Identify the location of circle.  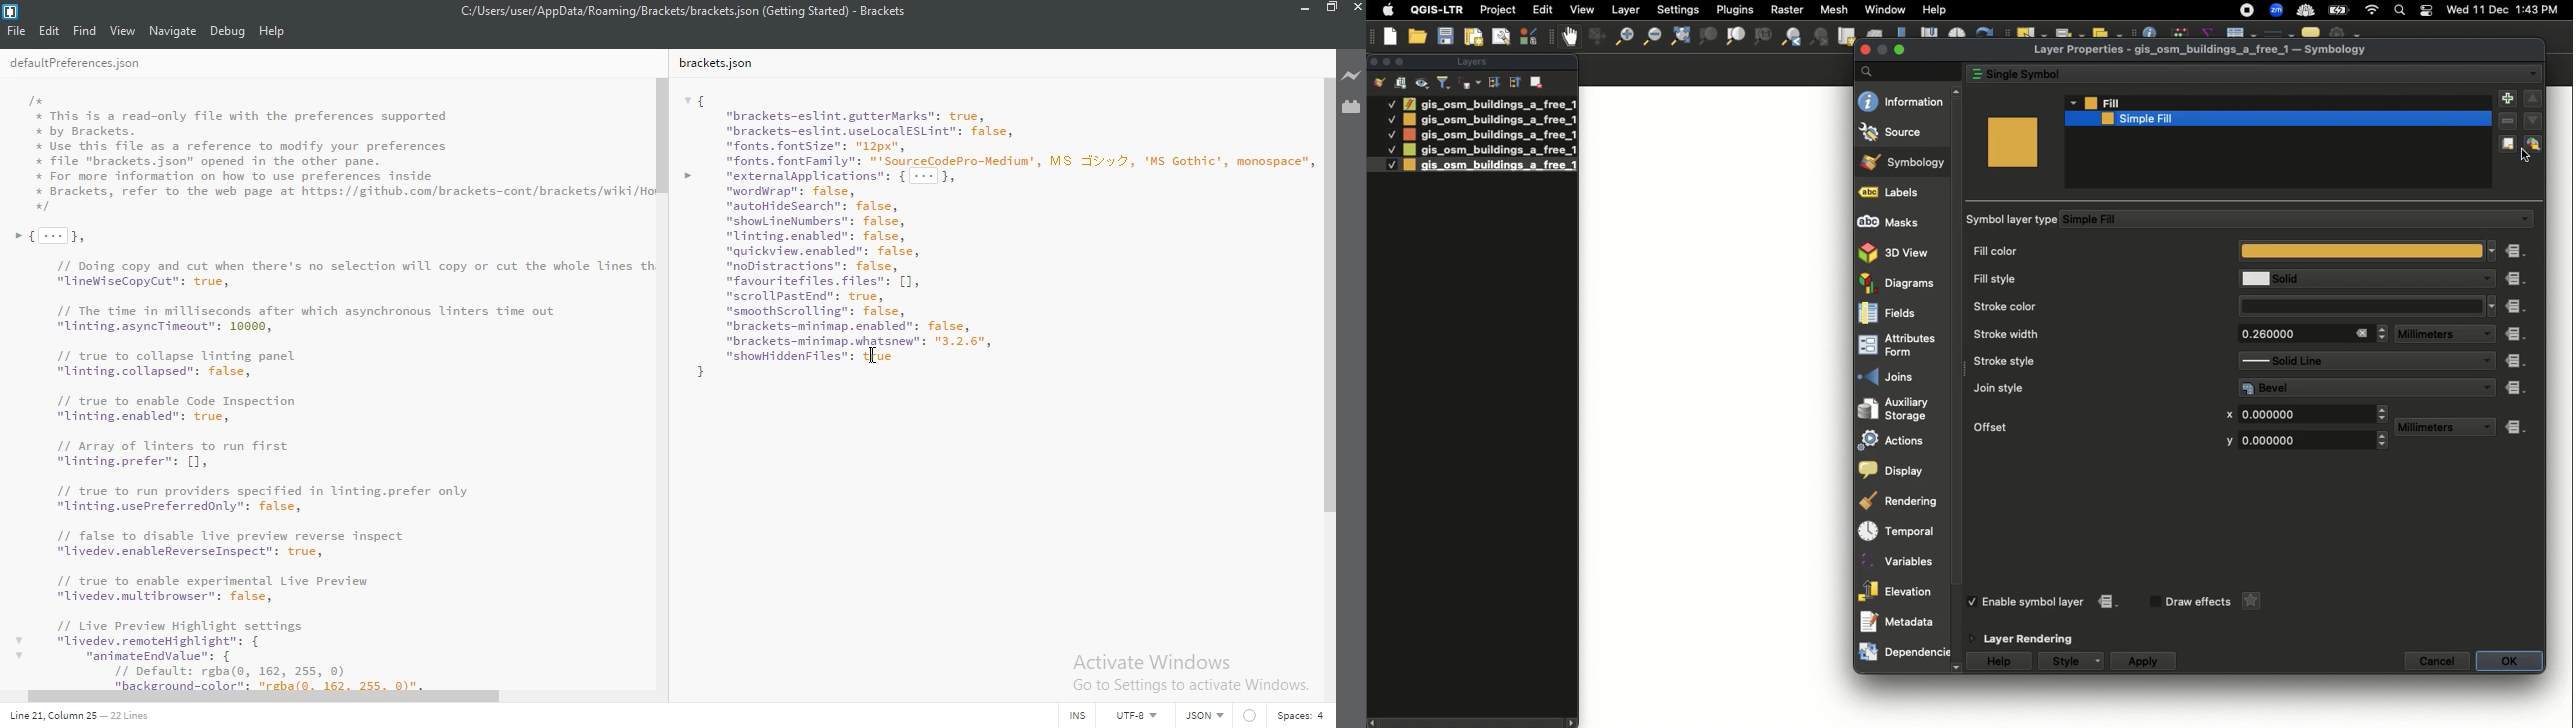
(1253, 714).